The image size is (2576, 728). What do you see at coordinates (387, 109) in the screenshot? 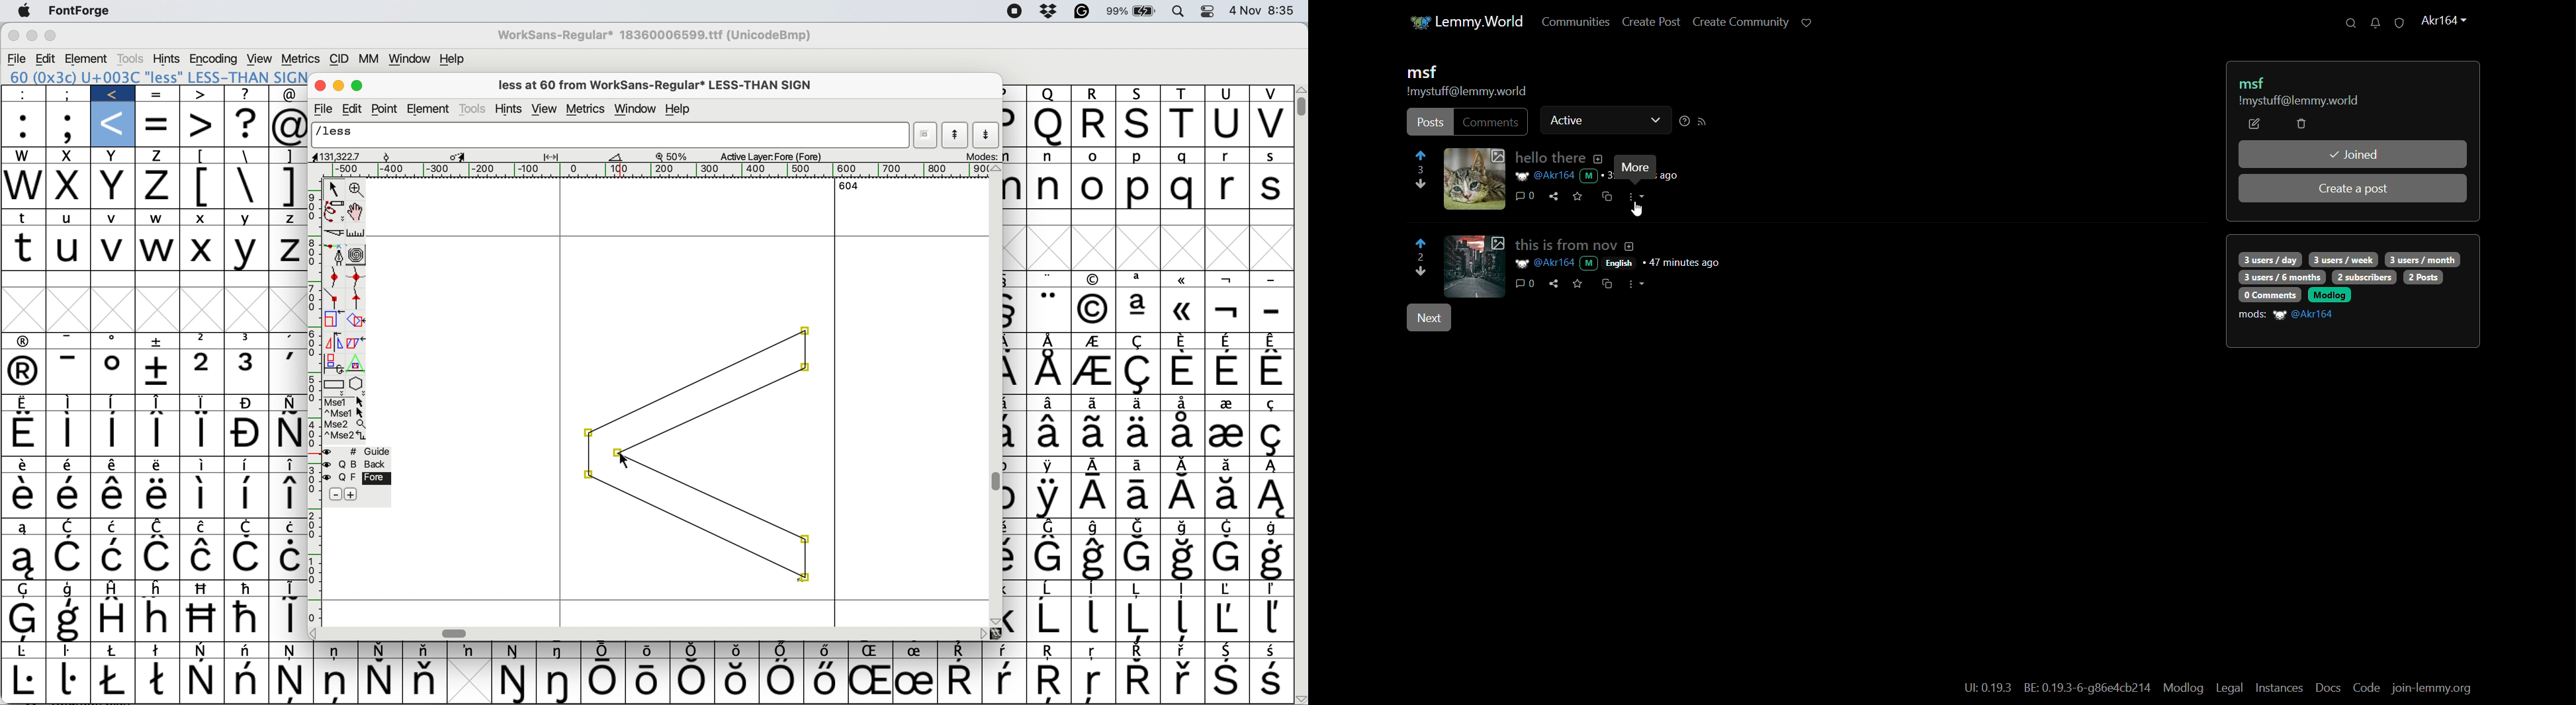
I see `point` at bounding box center [387, 109].